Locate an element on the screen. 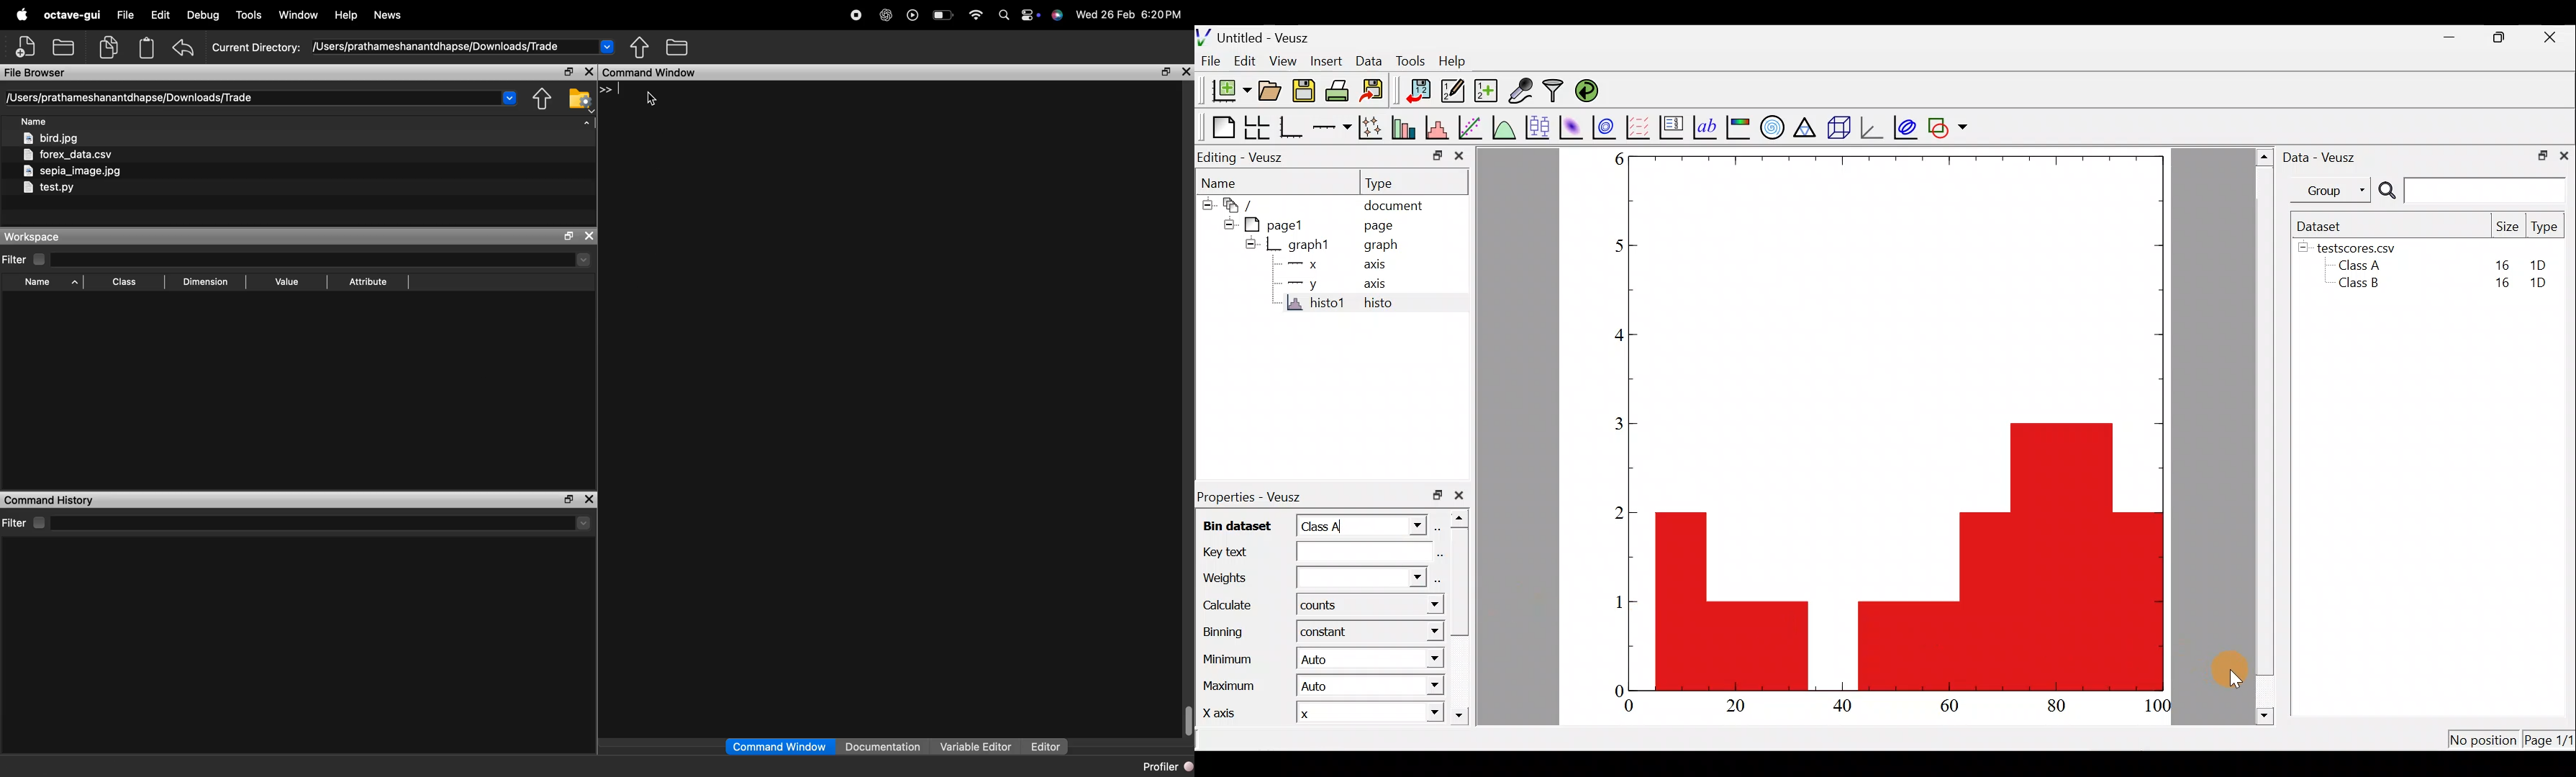  Documentation is located at coordinates (883, 746).